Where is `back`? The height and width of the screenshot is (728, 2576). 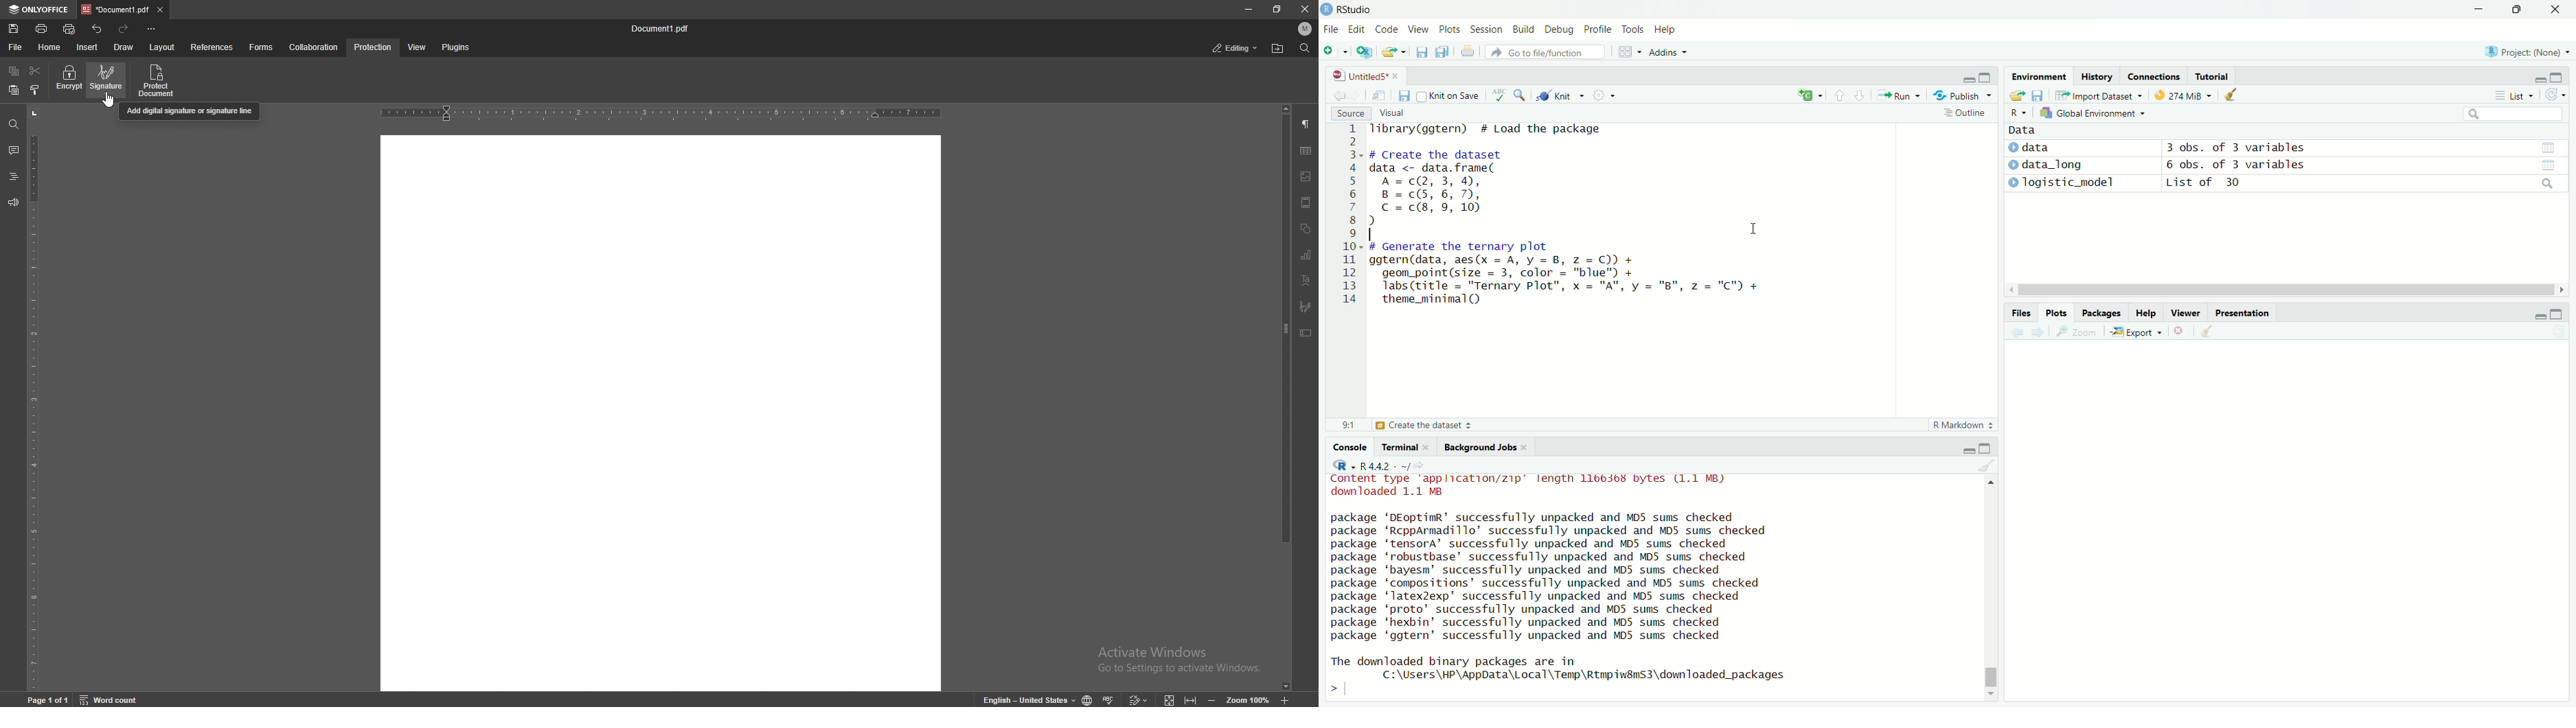
back is located at coordinates (2017, 333).